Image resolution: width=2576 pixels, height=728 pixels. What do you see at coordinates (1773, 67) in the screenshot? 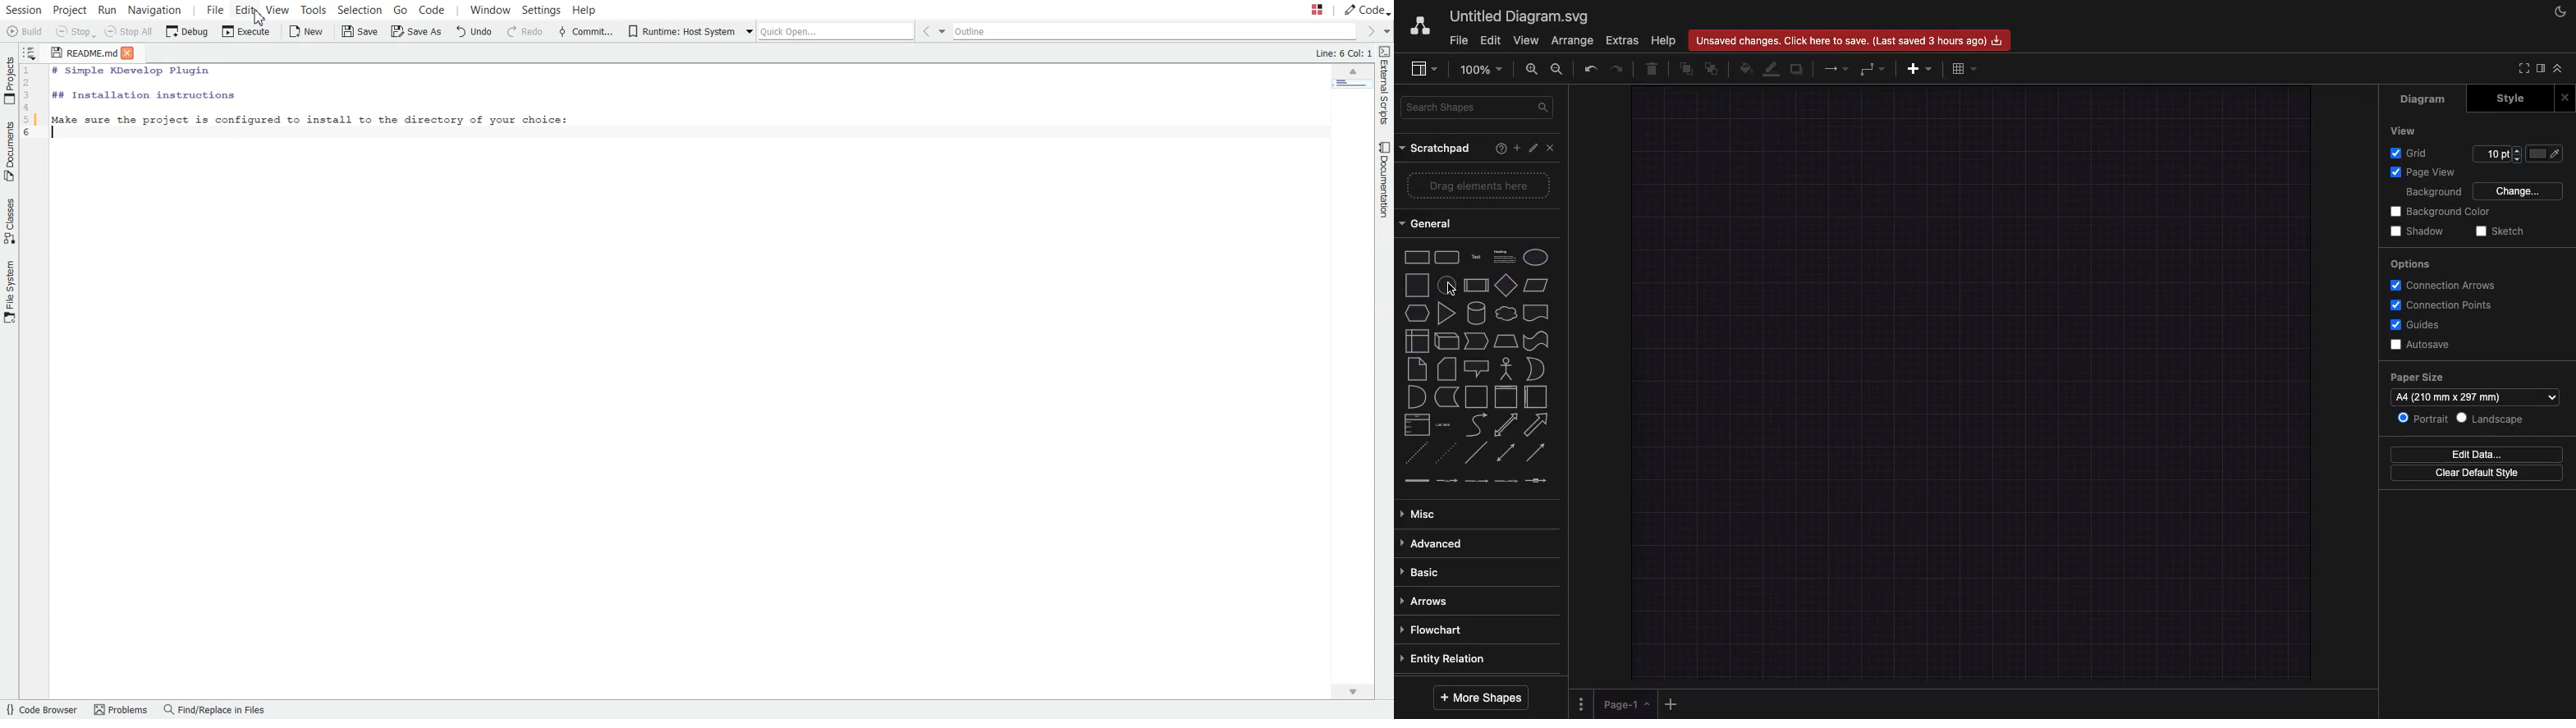
I see `Line color` at bounding box center [1773, 67].